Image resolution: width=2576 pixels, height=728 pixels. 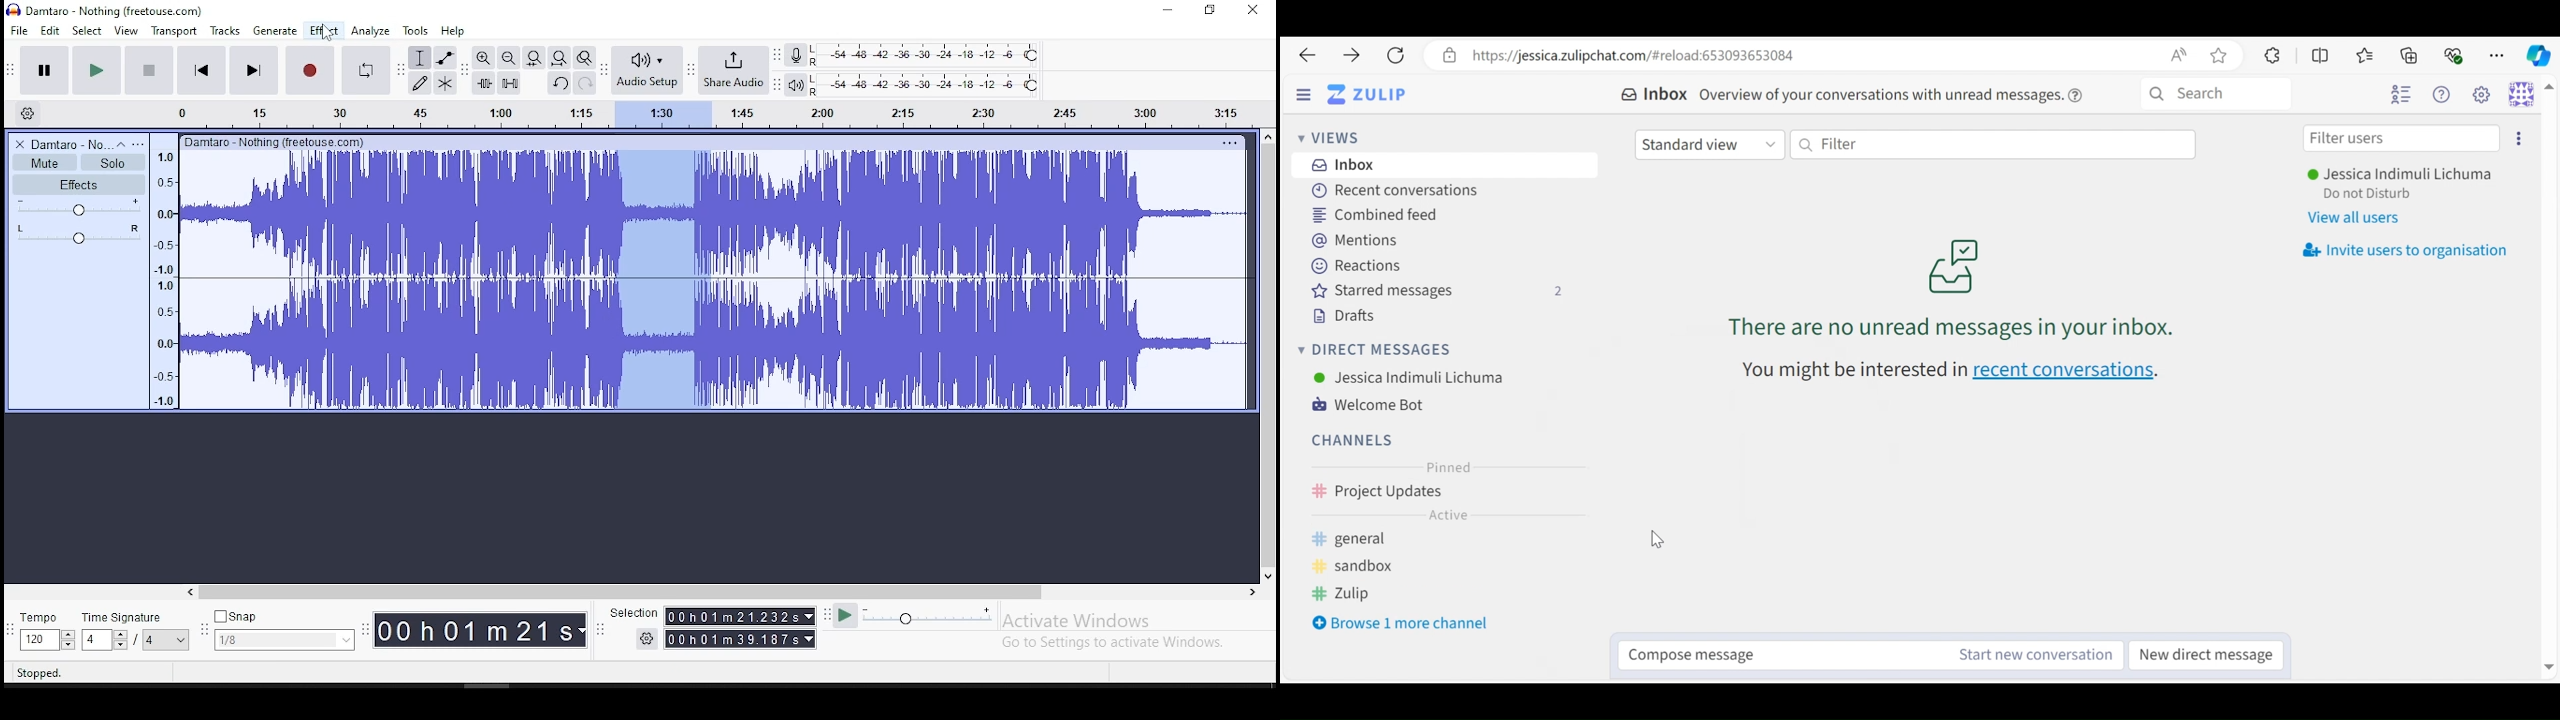 What do you see at coordinates (1267, 136) in the screenshot?
I see `up` at bounding box center [1267, 136].